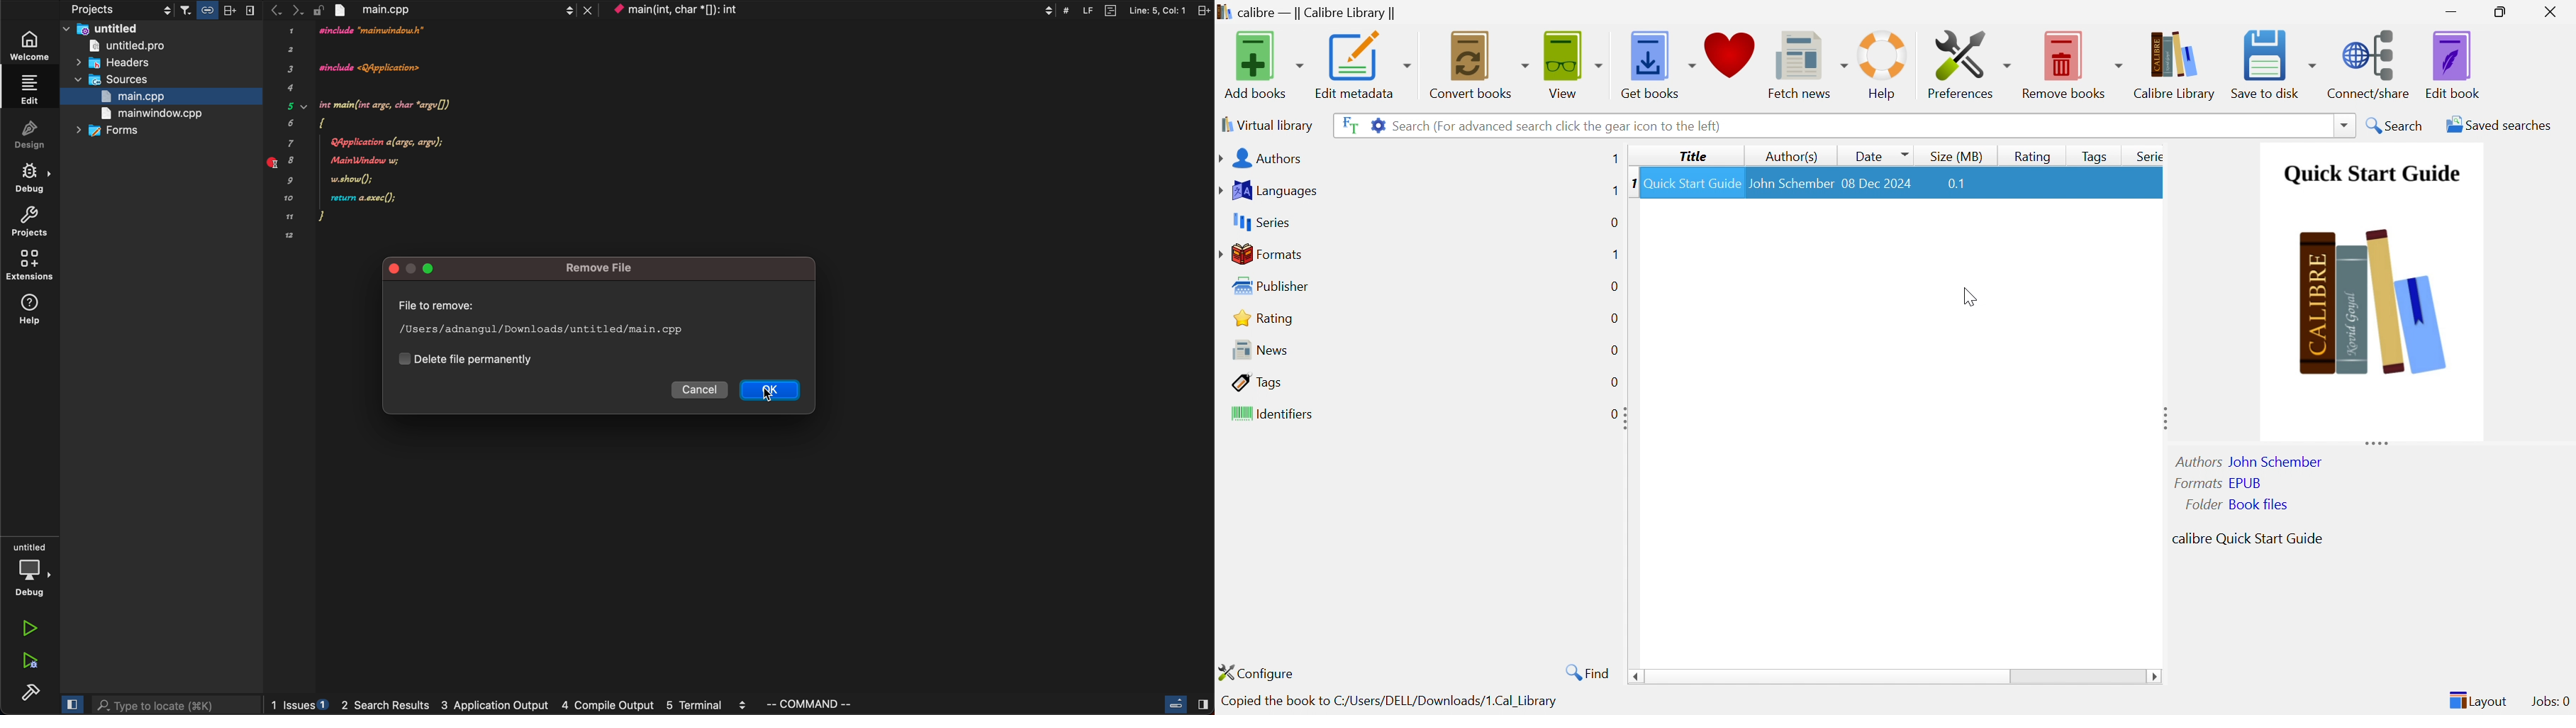 The image size is (2576, 728). I want to click on John Schember, so click(1791, 181).